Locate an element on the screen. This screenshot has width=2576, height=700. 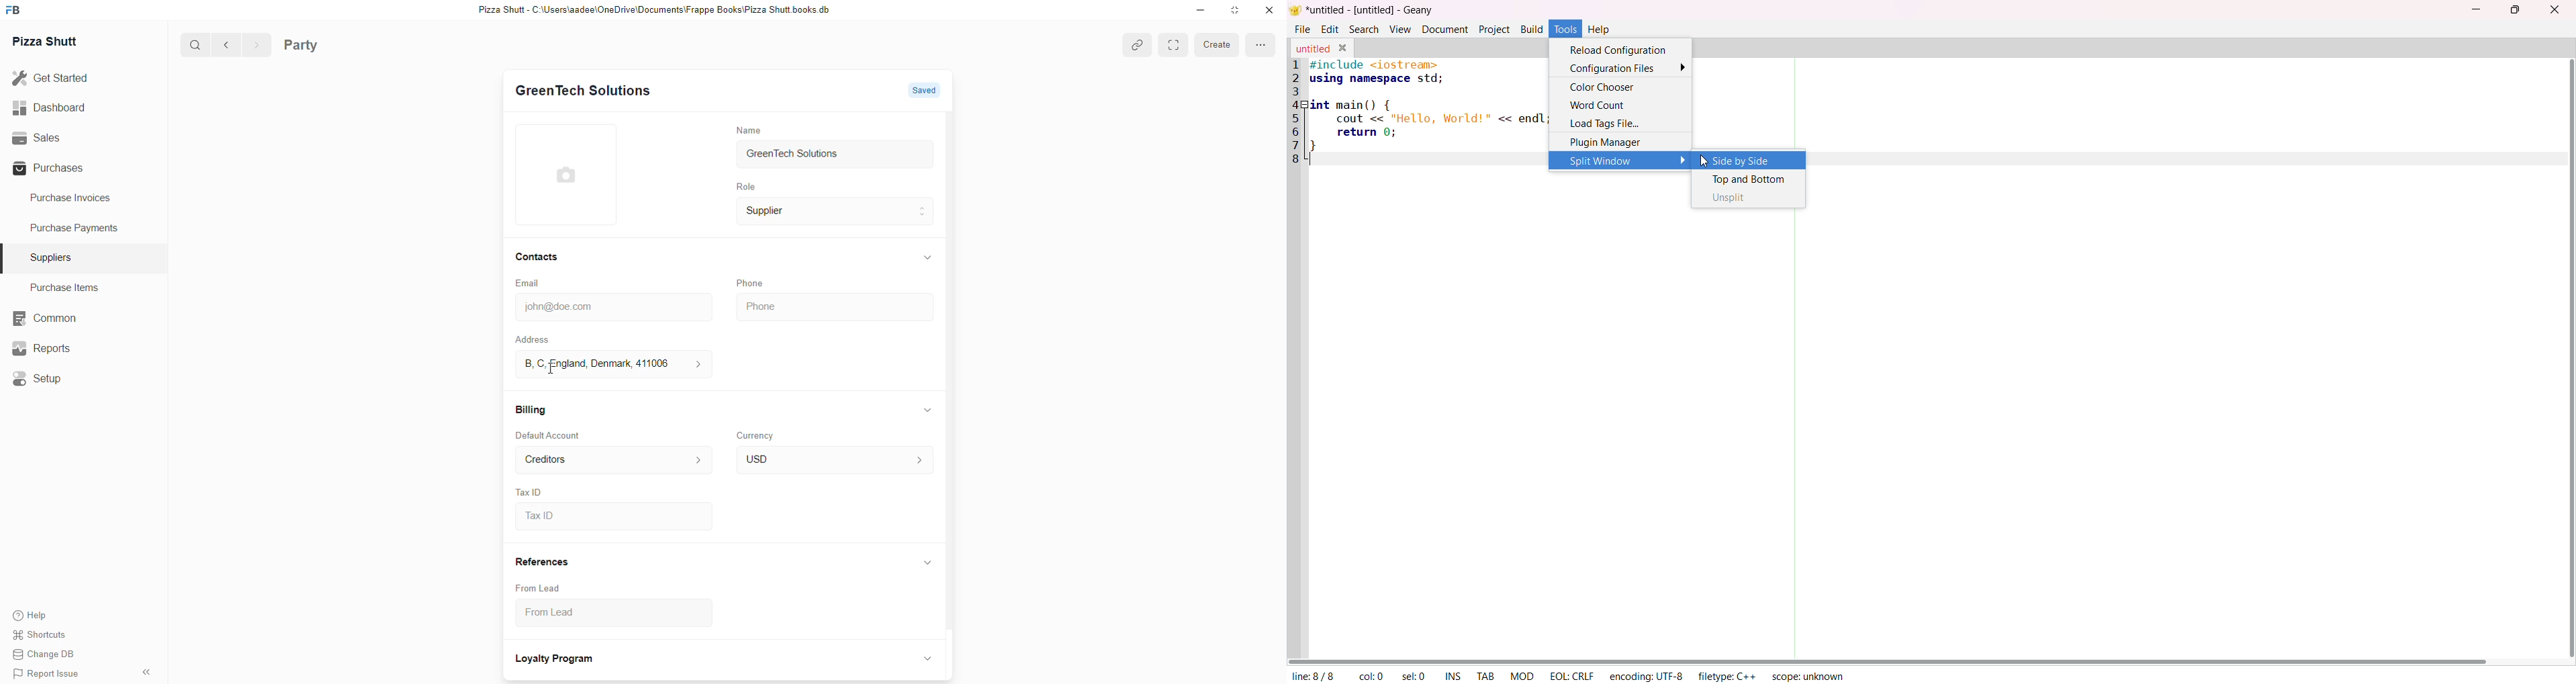
Purchase Invoice is located at coordinates (344, 44).